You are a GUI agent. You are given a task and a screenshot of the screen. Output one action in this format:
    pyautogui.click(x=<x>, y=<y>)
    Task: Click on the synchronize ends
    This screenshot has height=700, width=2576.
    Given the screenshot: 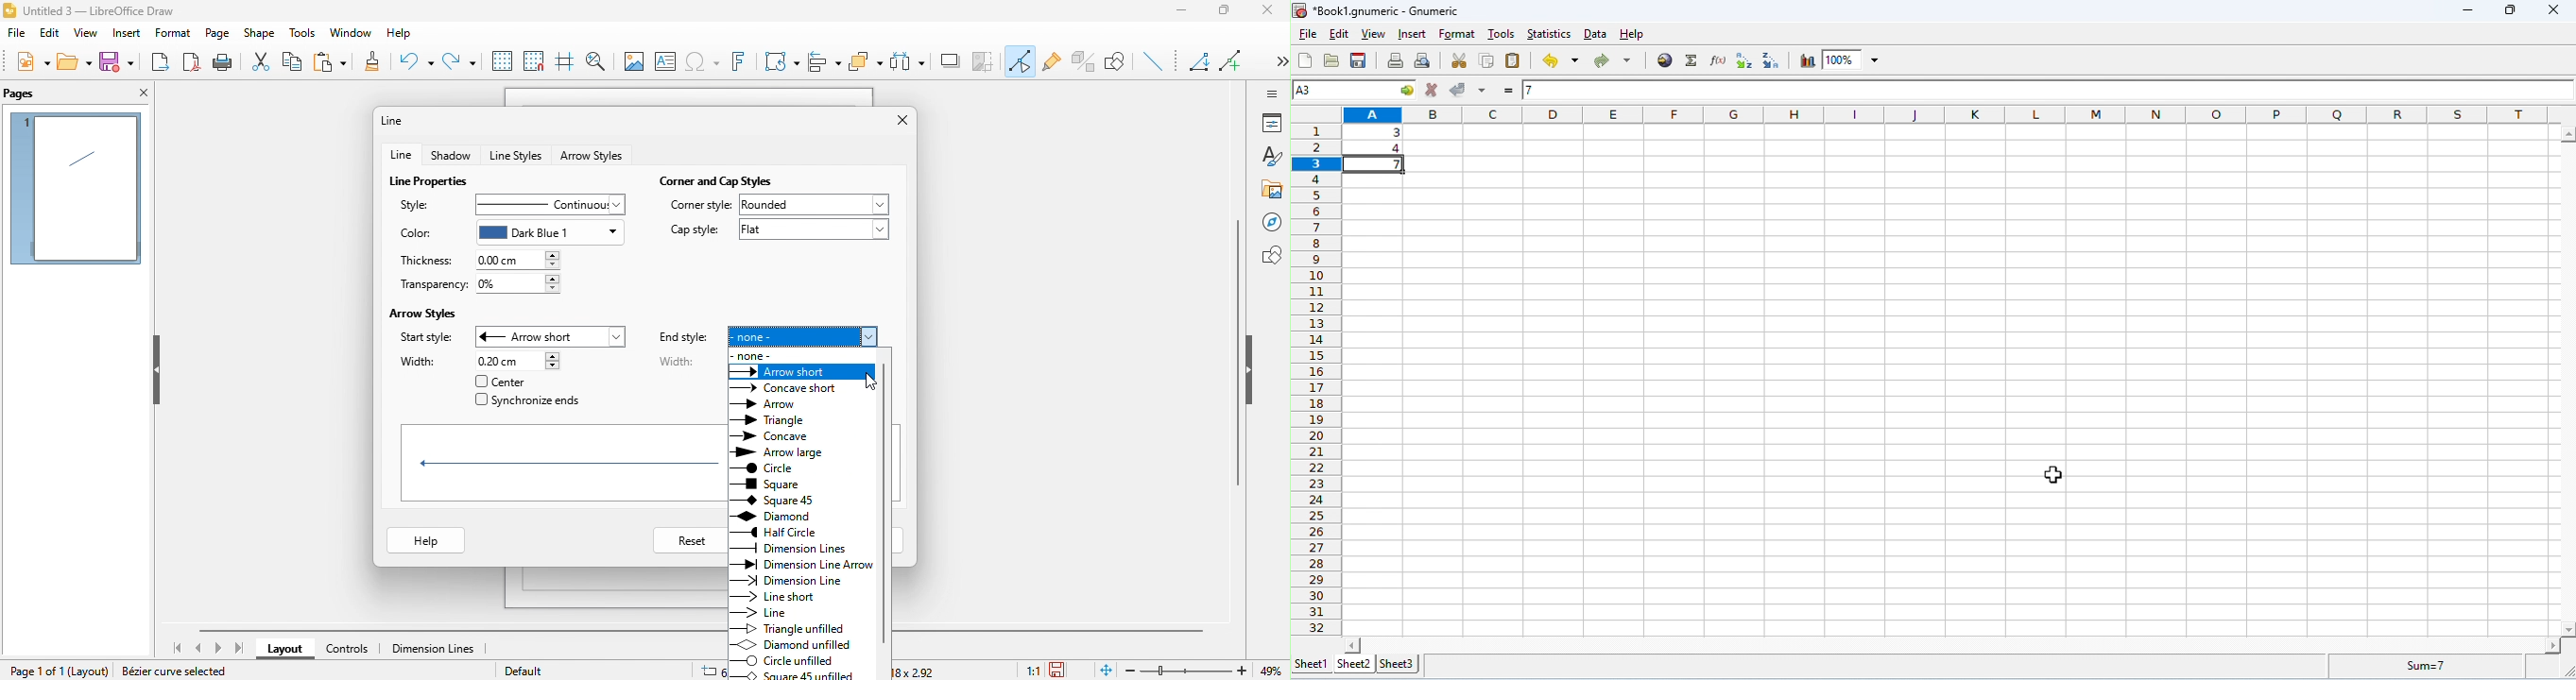 What is the action you would take?
    pyautogui.click(x=530, y=402)
    